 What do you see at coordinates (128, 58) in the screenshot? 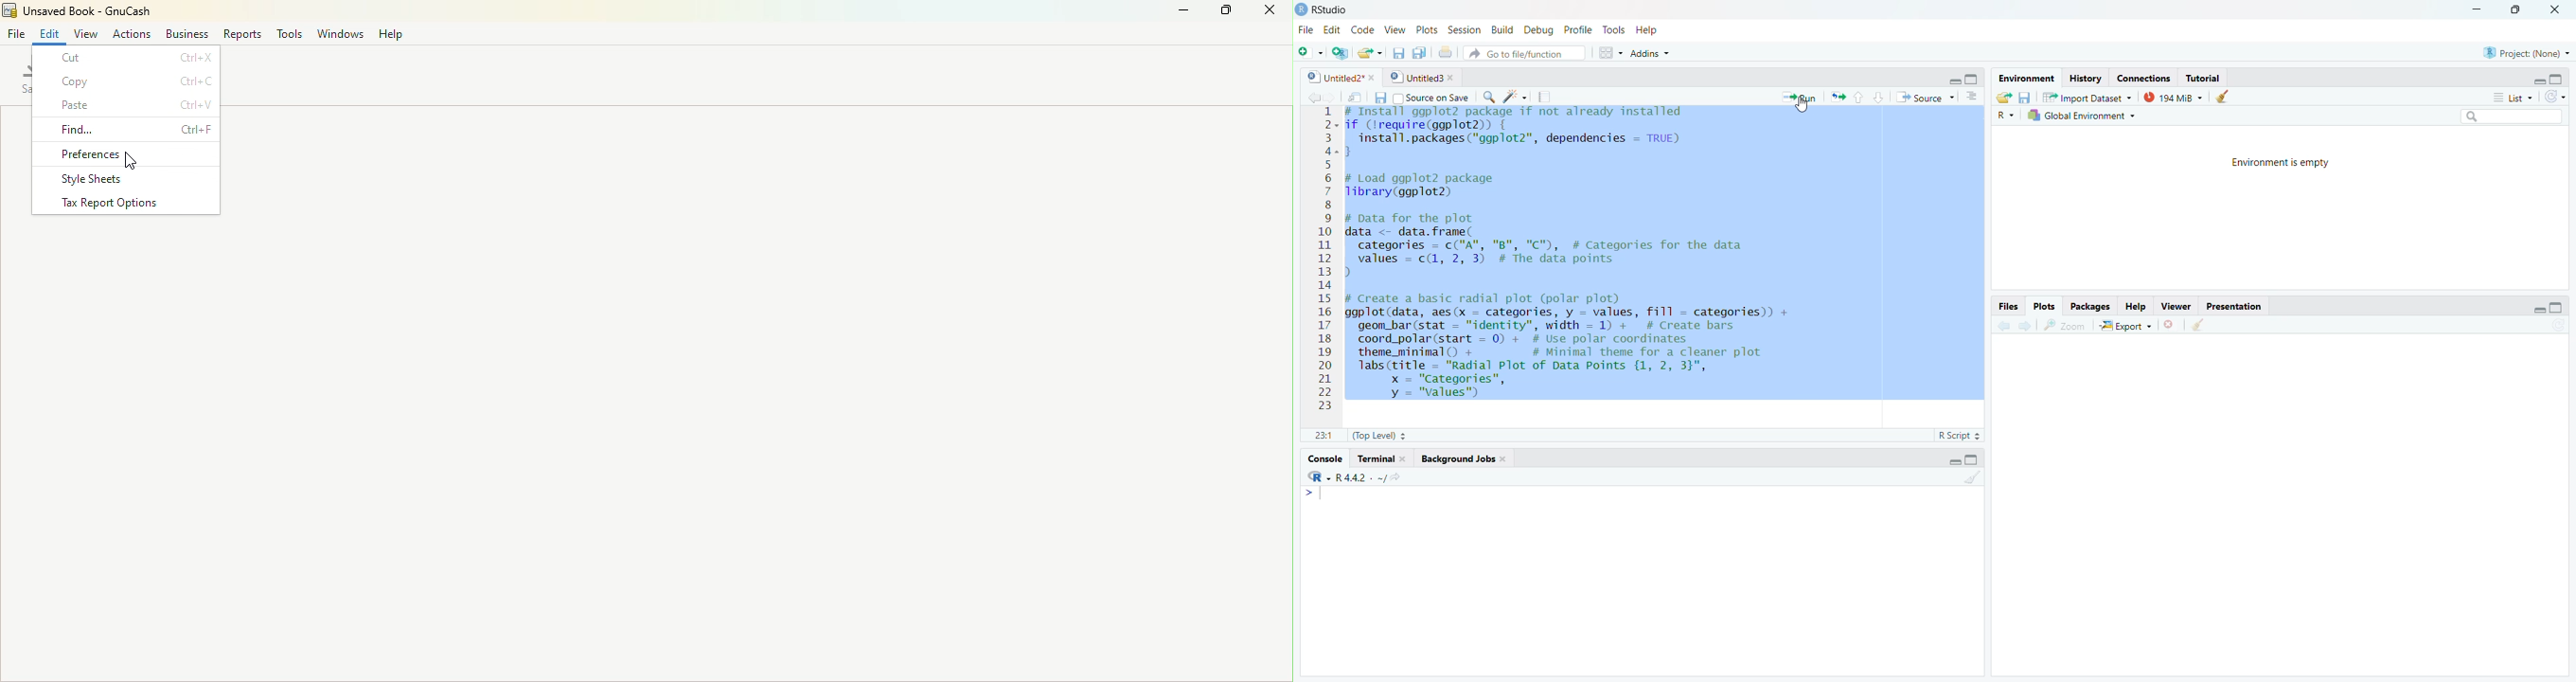
I see `Cut Ctrl+X` at bounding box center [128, 58].